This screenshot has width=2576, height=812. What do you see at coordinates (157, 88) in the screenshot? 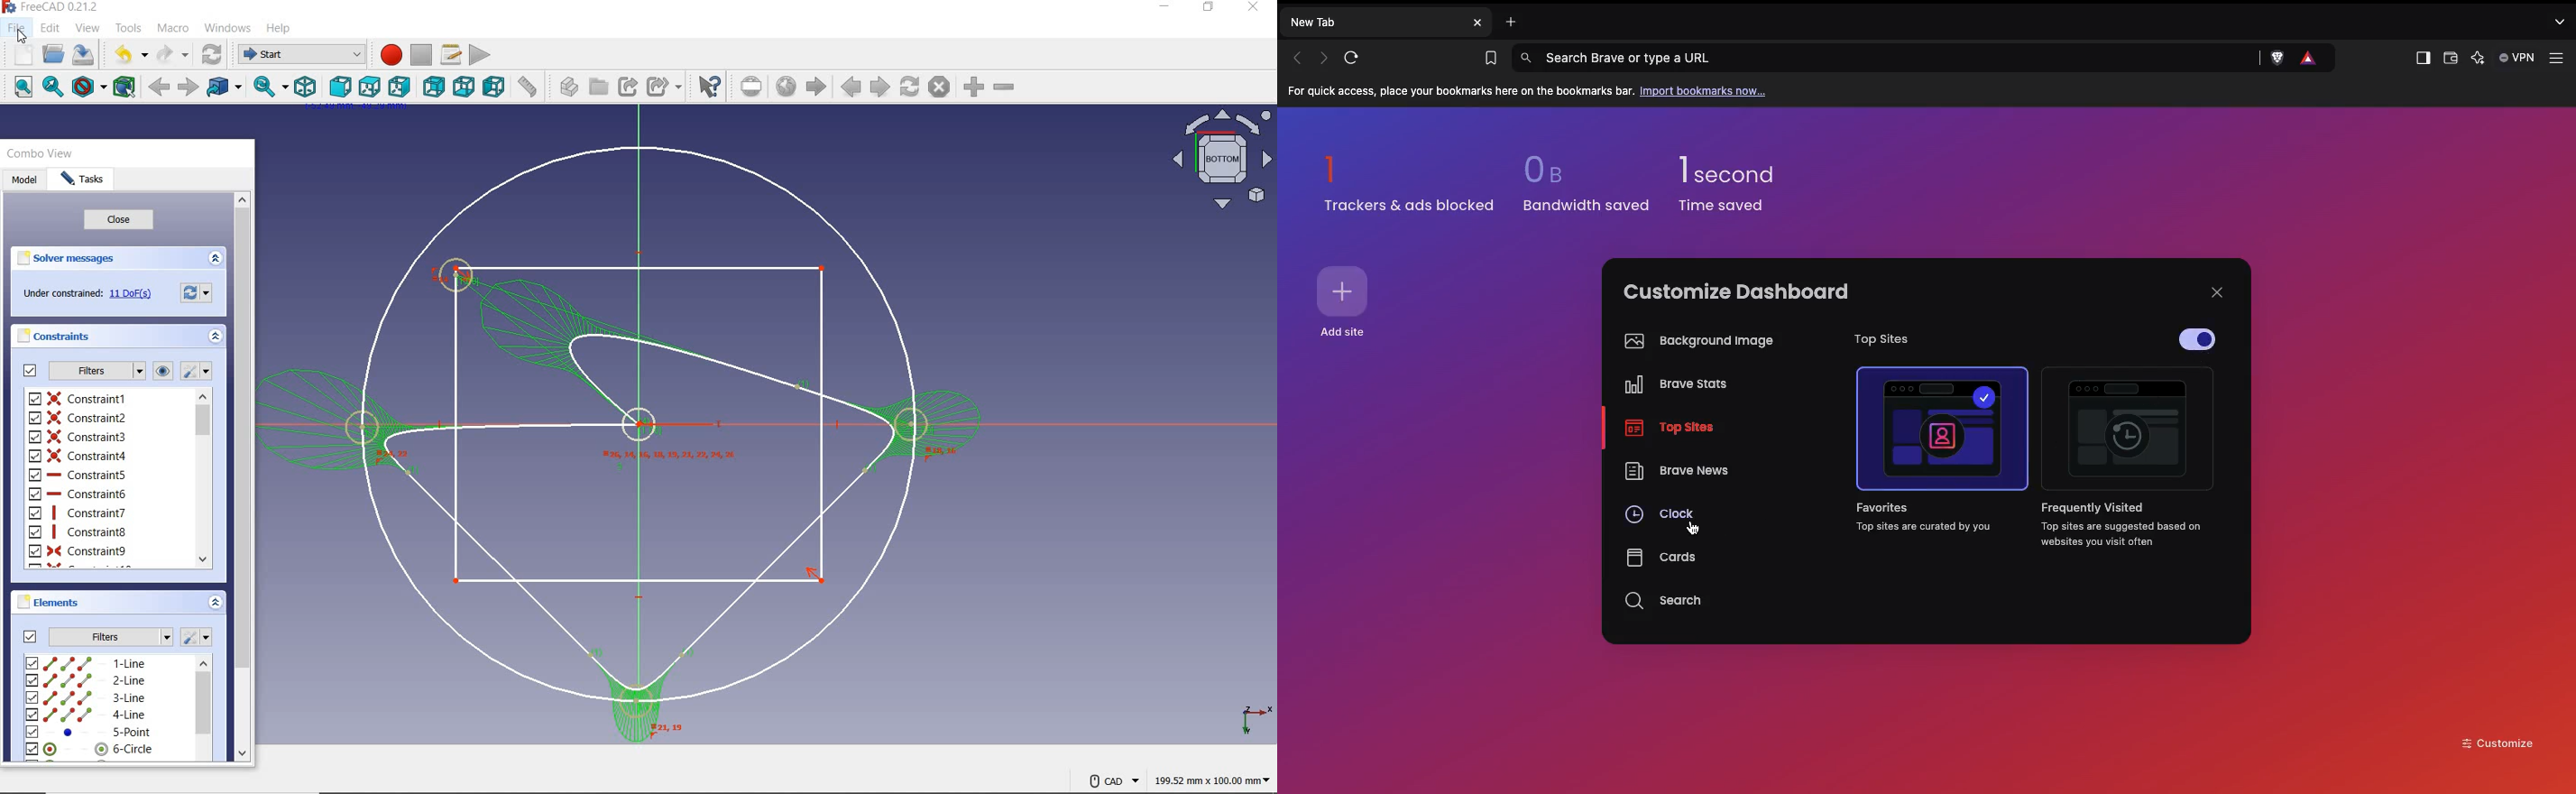
I see `back` at bounding box center [157, 88].